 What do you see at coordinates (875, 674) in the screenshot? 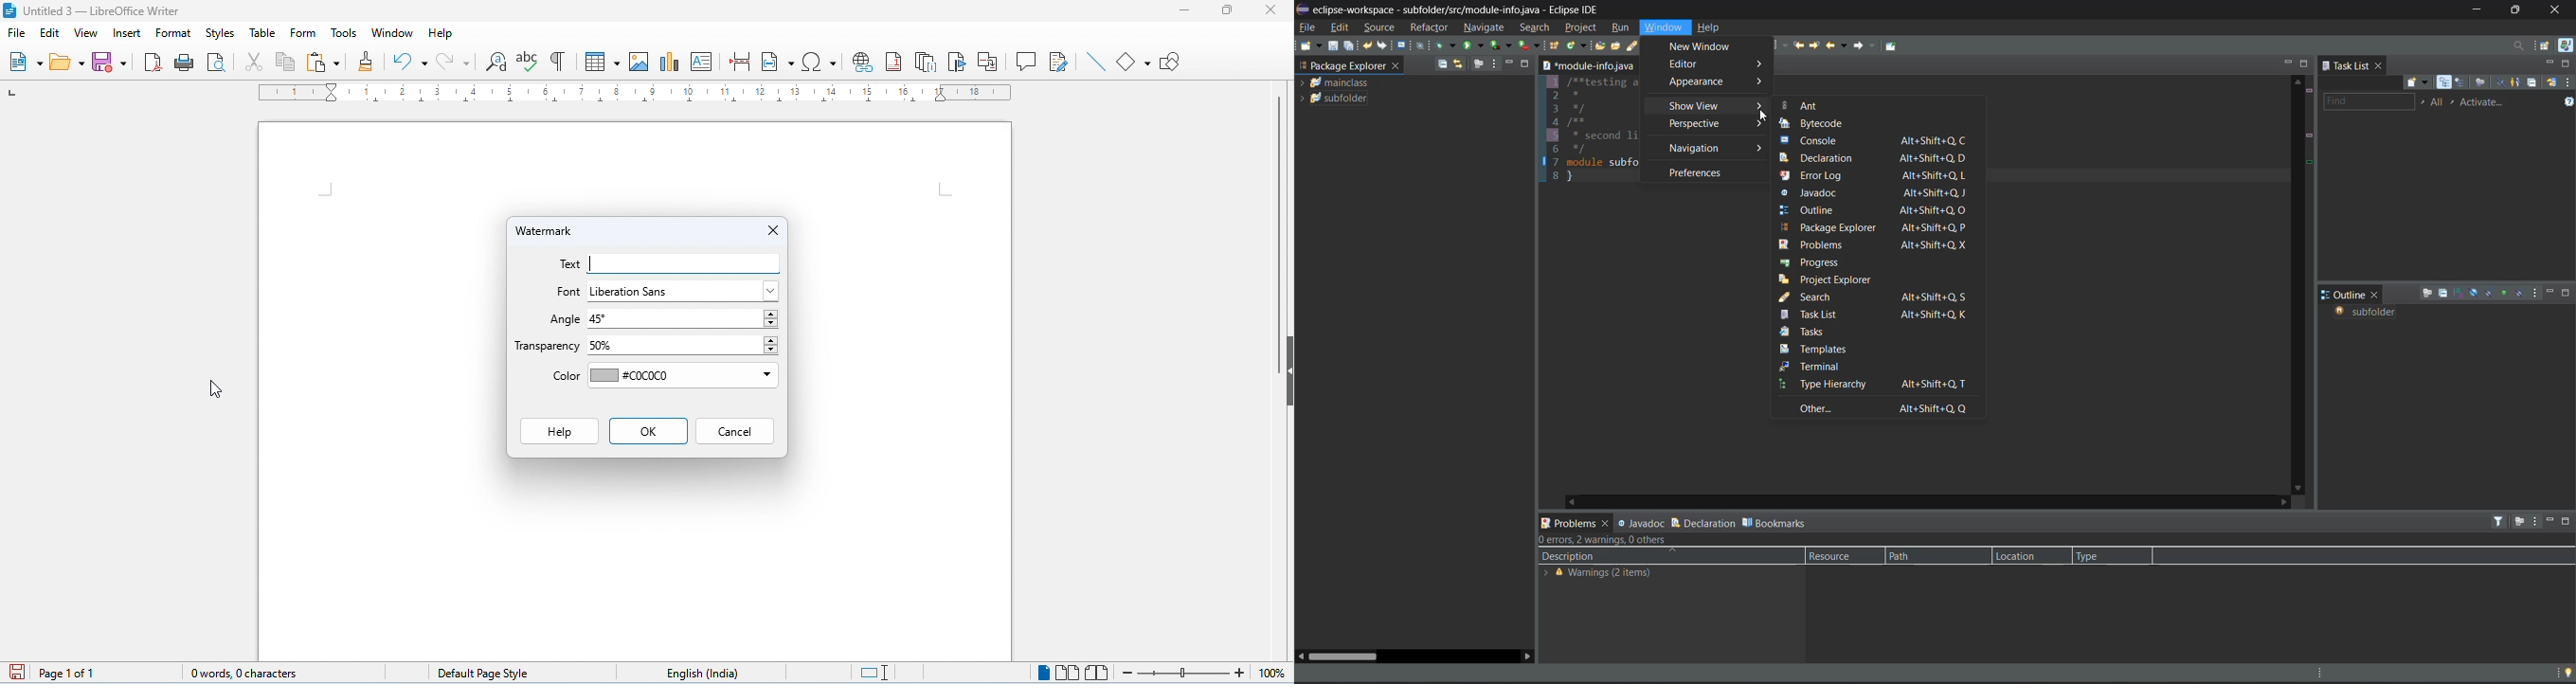
I see `standard selection` at bounding box center [875, 674].